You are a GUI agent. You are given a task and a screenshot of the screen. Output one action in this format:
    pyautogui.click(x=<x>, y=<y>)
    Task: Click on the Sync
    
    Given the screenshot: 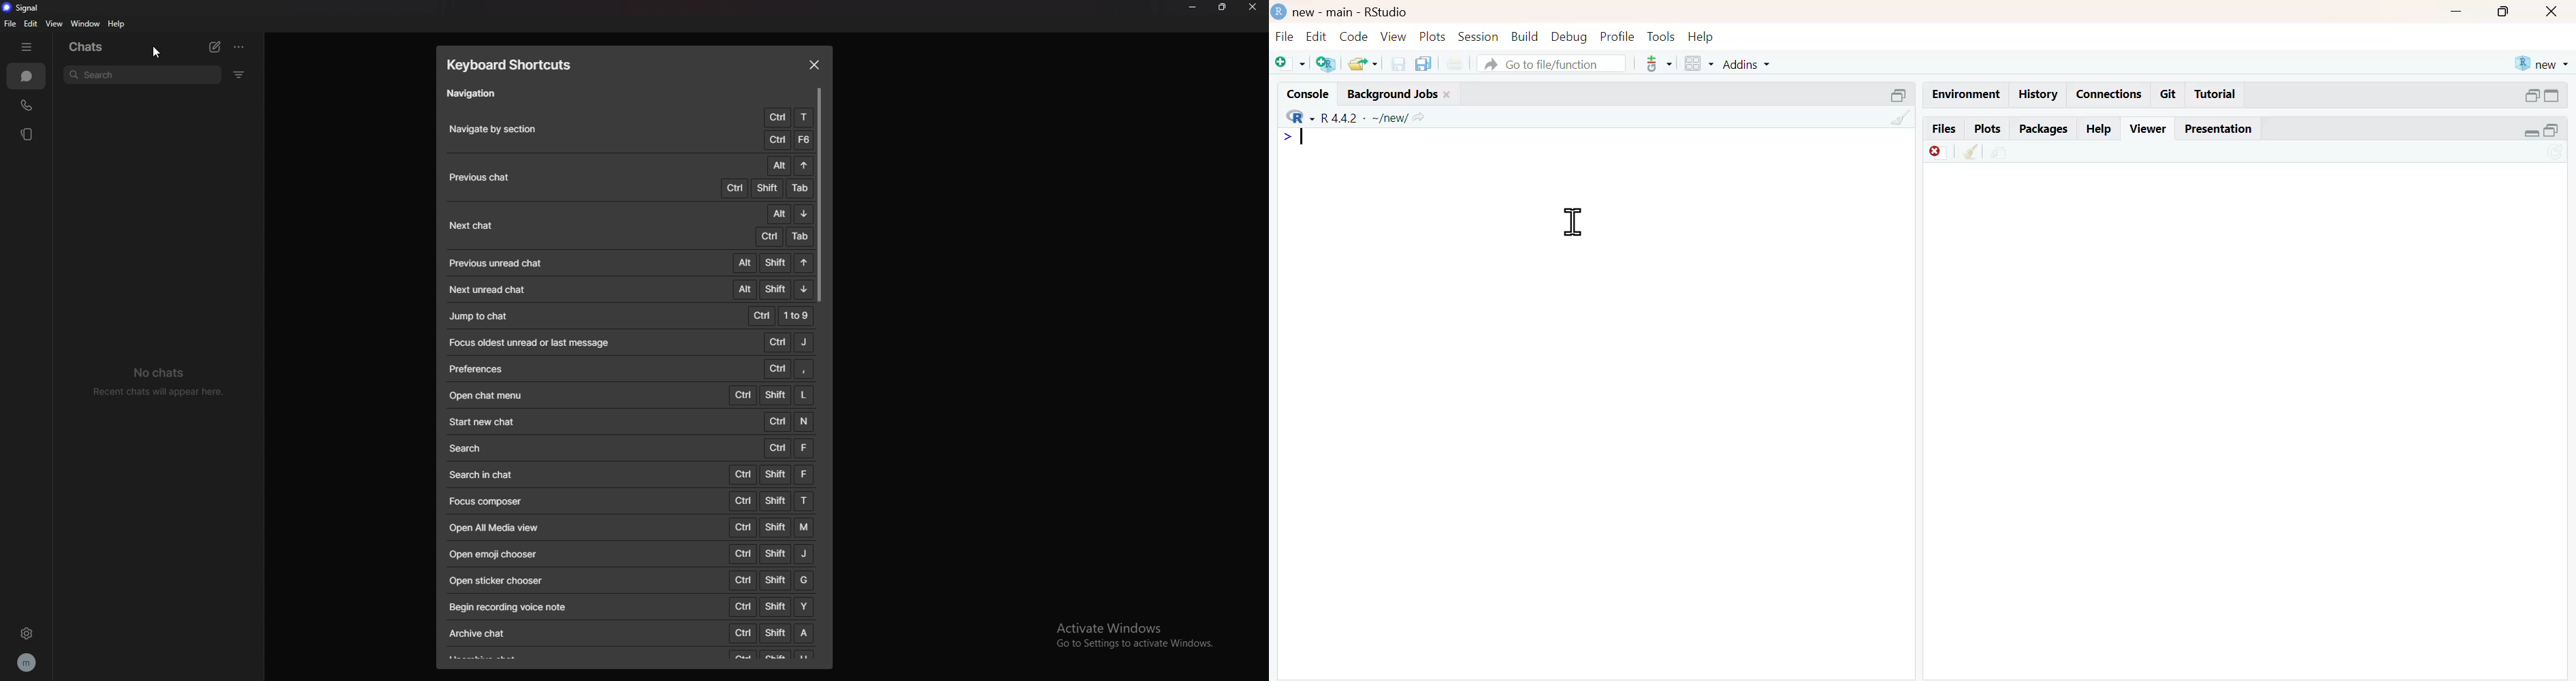 What is the action you would take?
    pyautogui.click(x=2556, y=151)
    